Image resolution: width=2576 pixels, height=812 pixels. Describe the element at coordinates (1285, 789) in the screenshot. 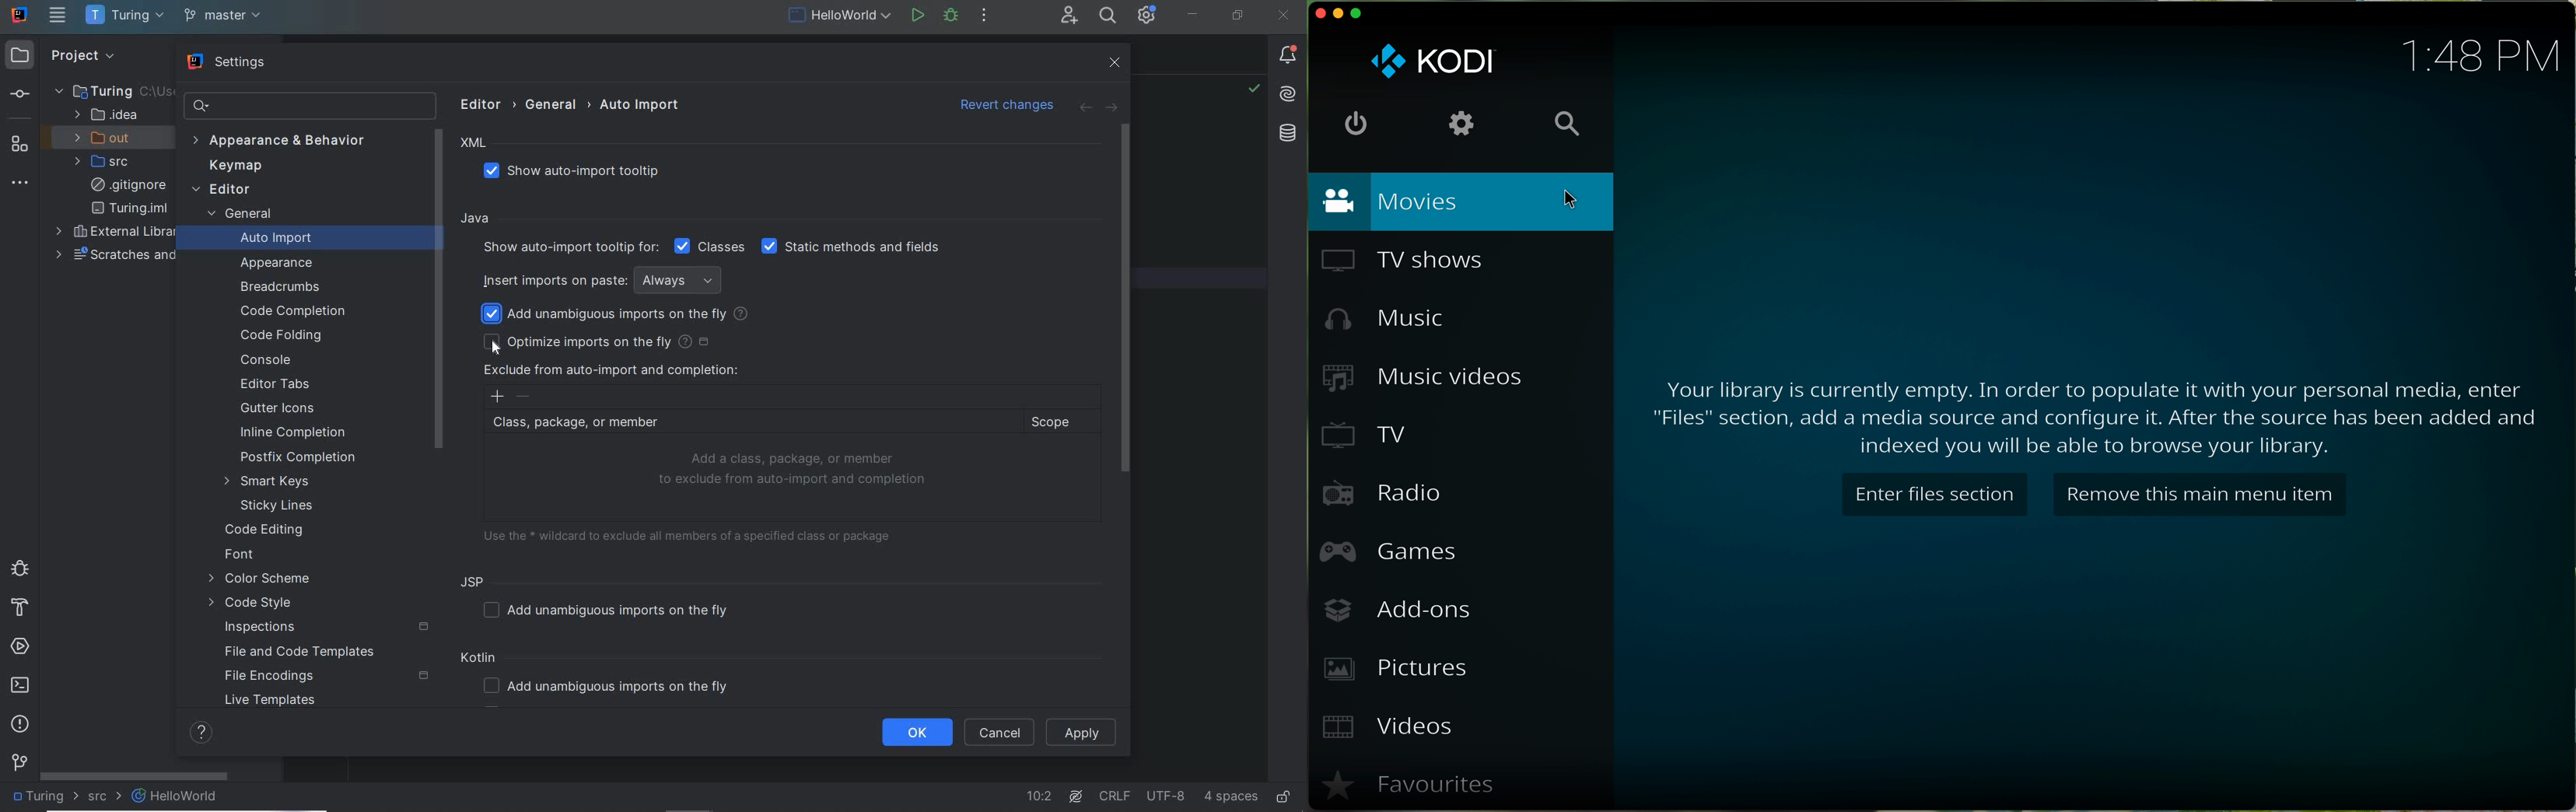

I see `EDIT OR READ ONLY` at that location.